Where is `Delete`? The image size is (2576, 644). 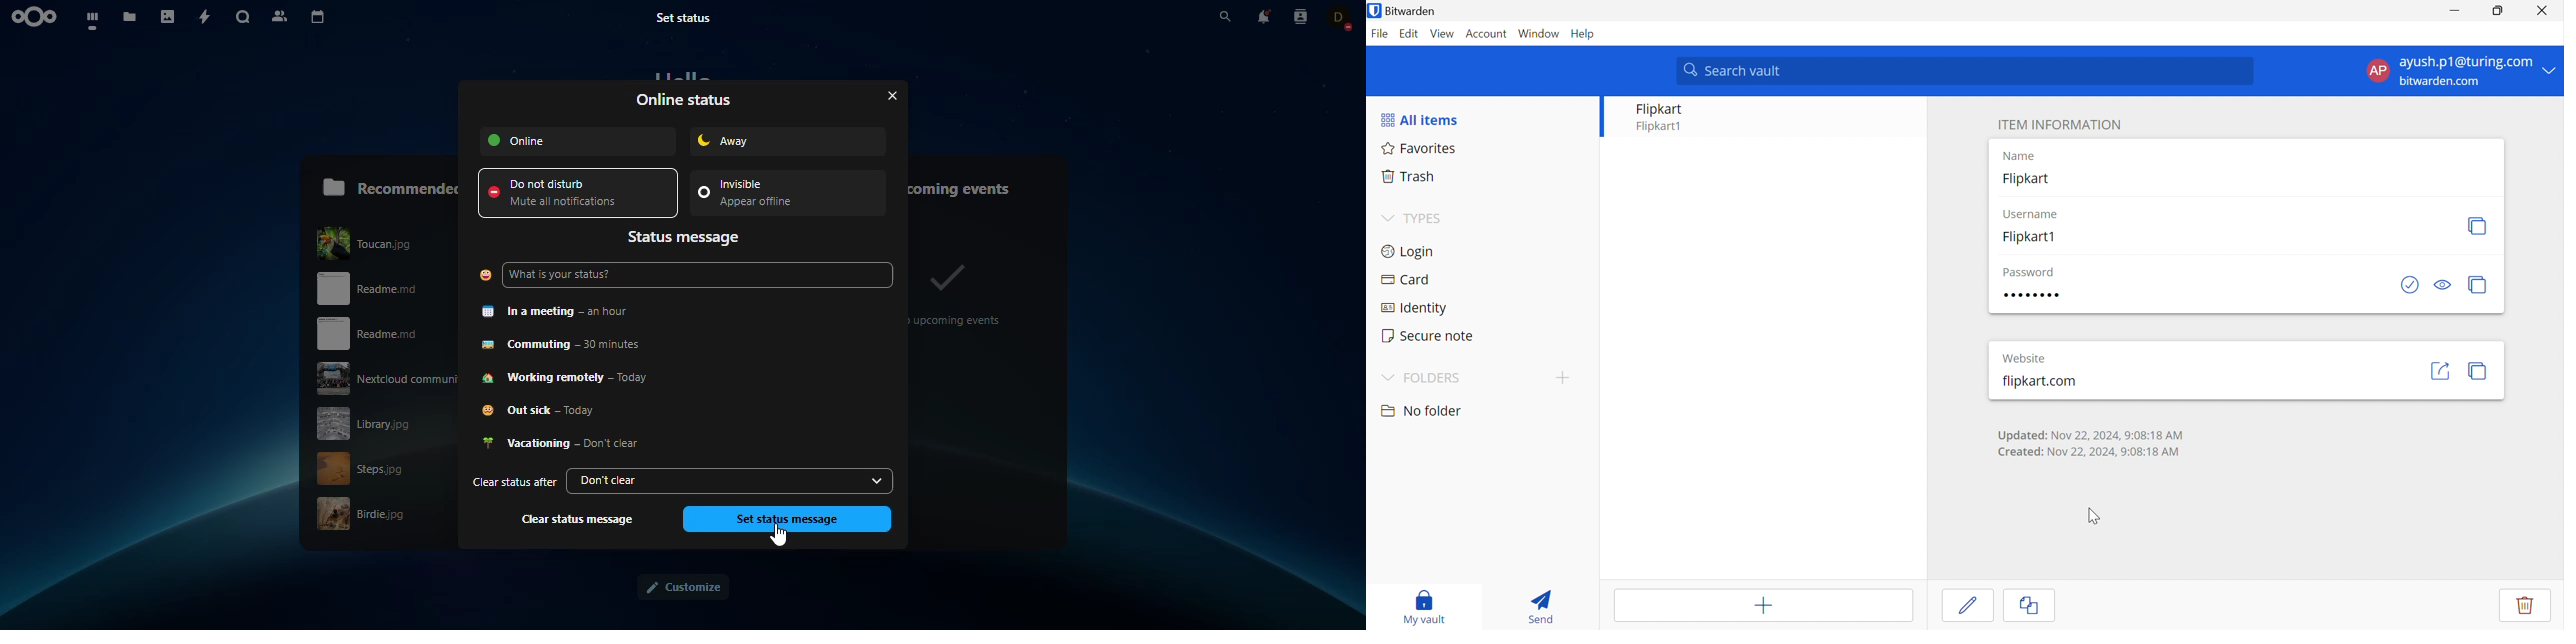
Delete is located at coordinates (2531, 606).